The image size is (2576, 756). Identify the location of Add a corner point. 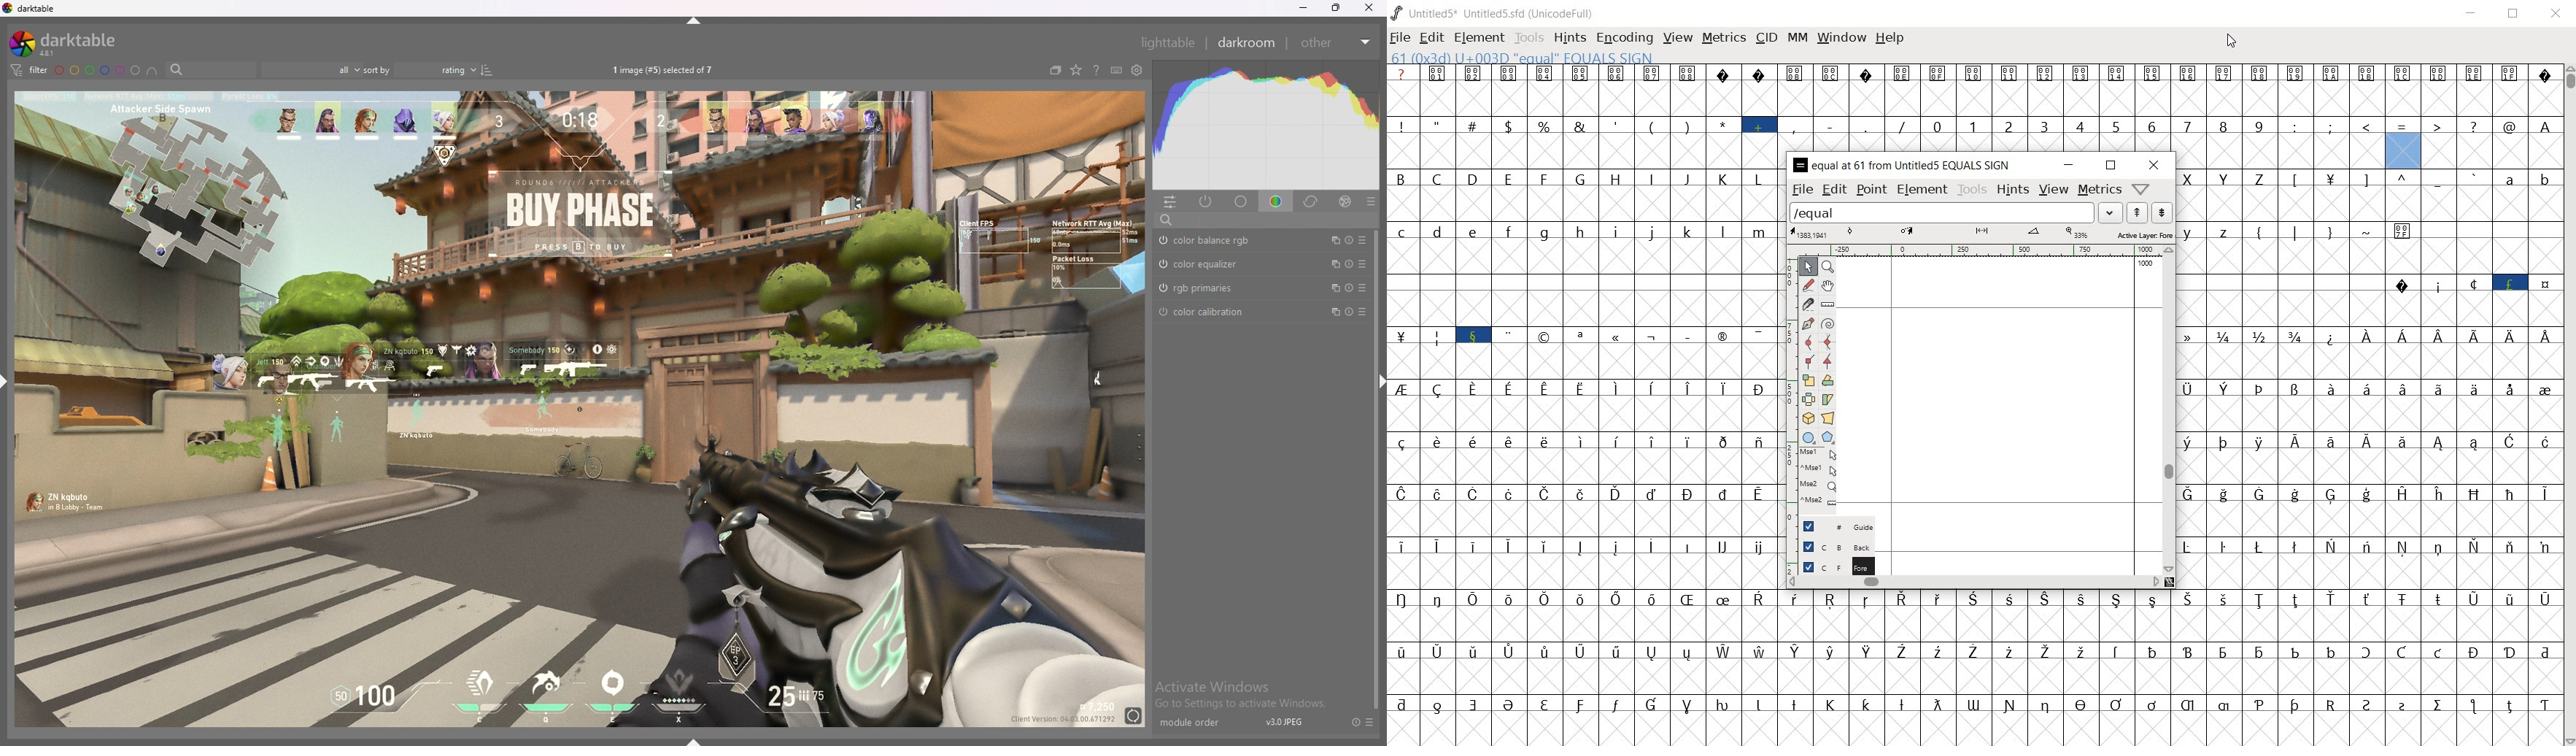
(1808, 361).